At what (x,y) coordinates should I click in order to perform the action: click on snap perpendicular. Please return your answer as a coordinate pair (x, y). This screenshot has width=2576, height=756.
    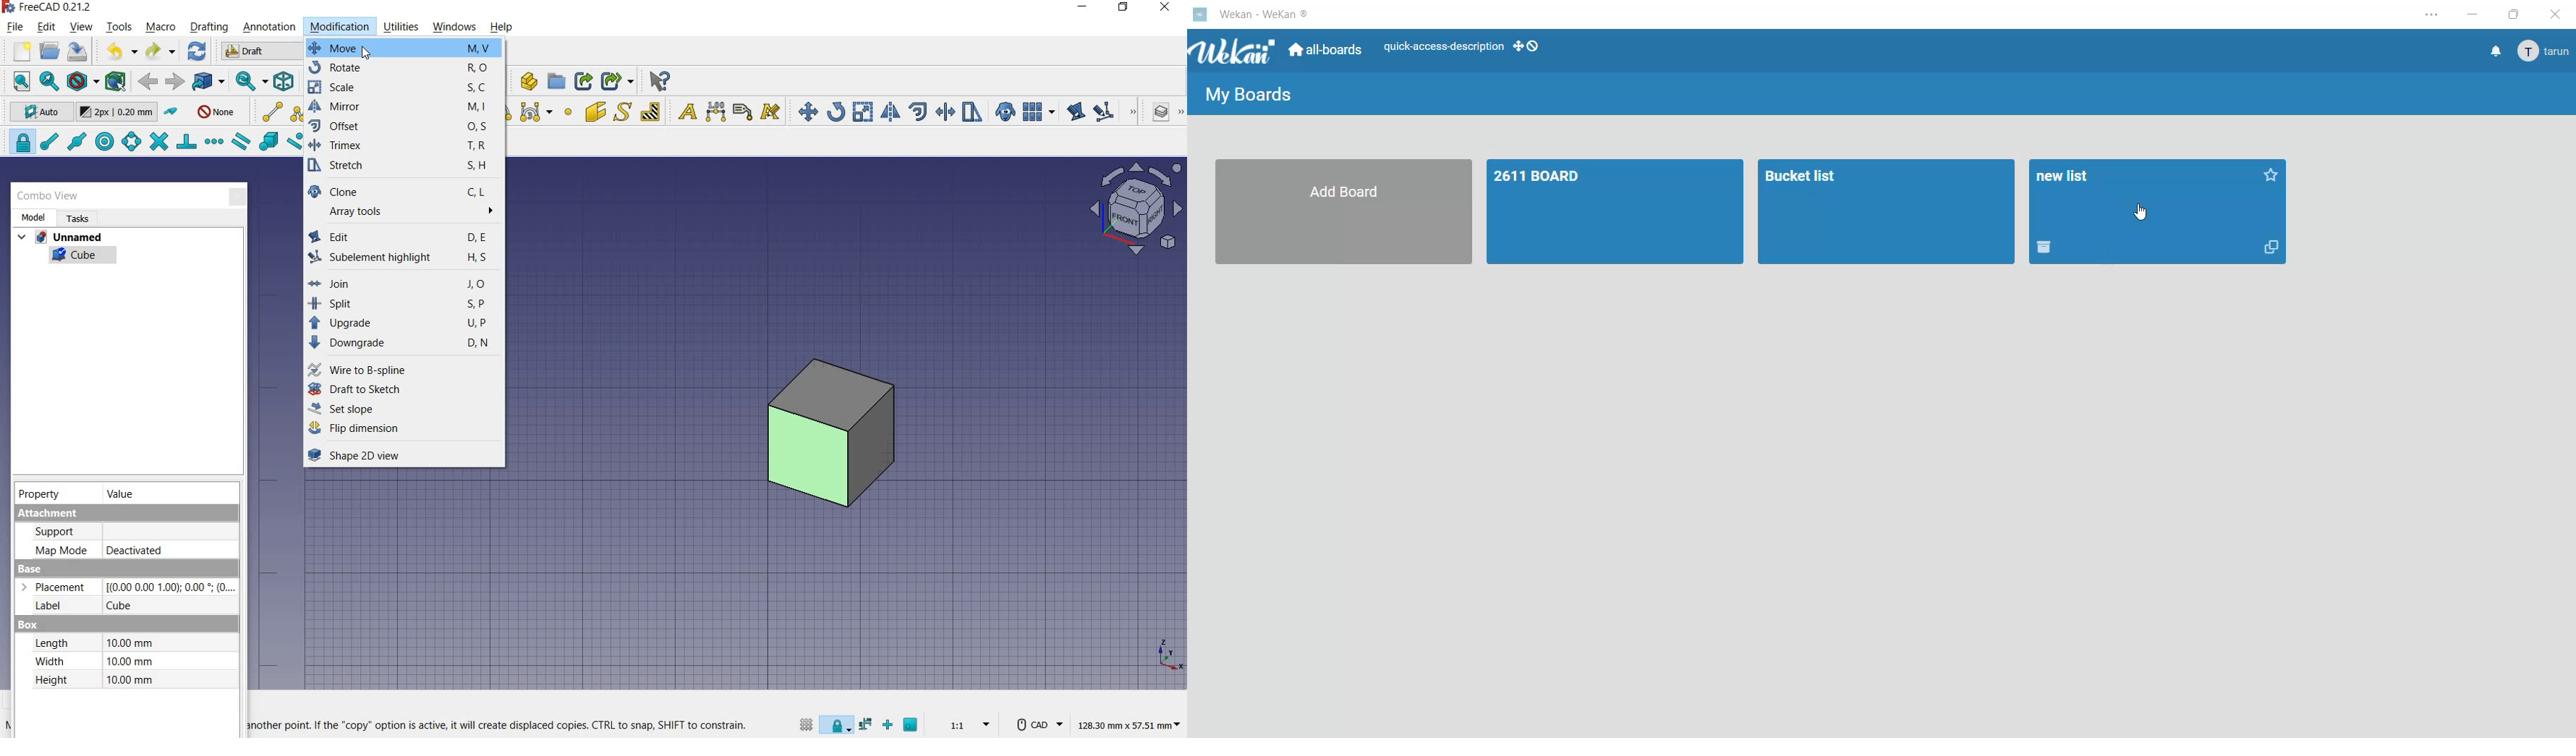
    Looking at the image, I should click on (187, 142).